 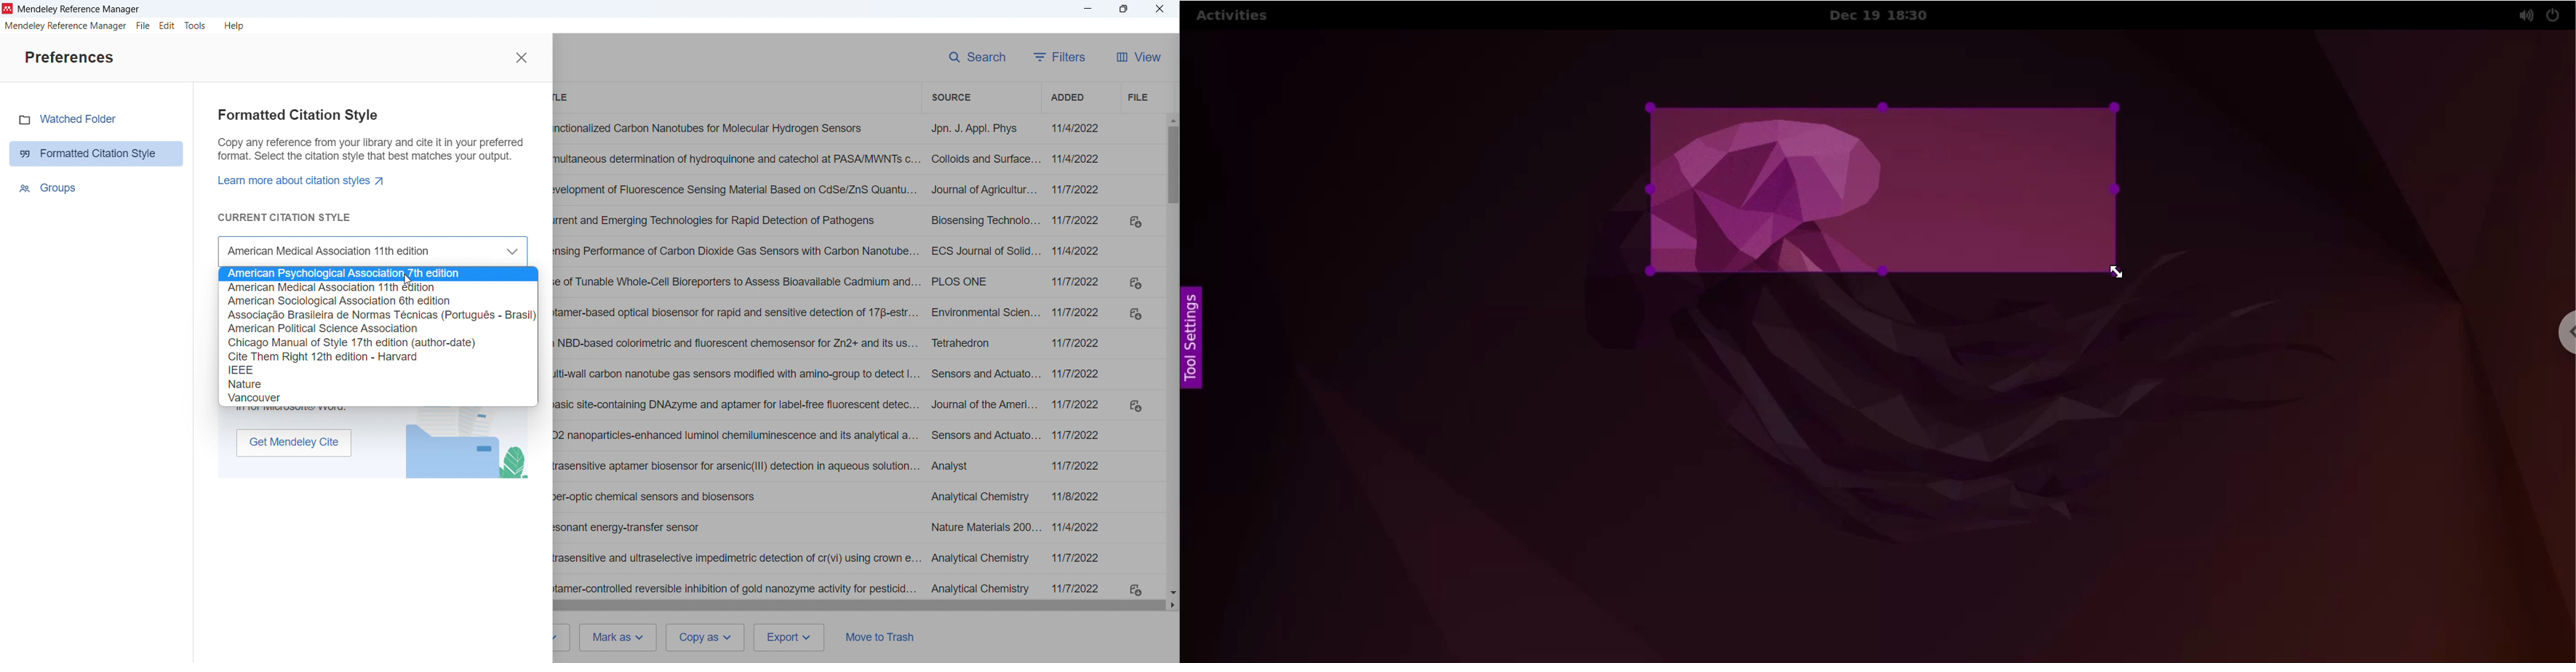 What do you see at coordinates (2119, 276) in the screenshot?
I see `cursor` at bounding box center [2119, 276].